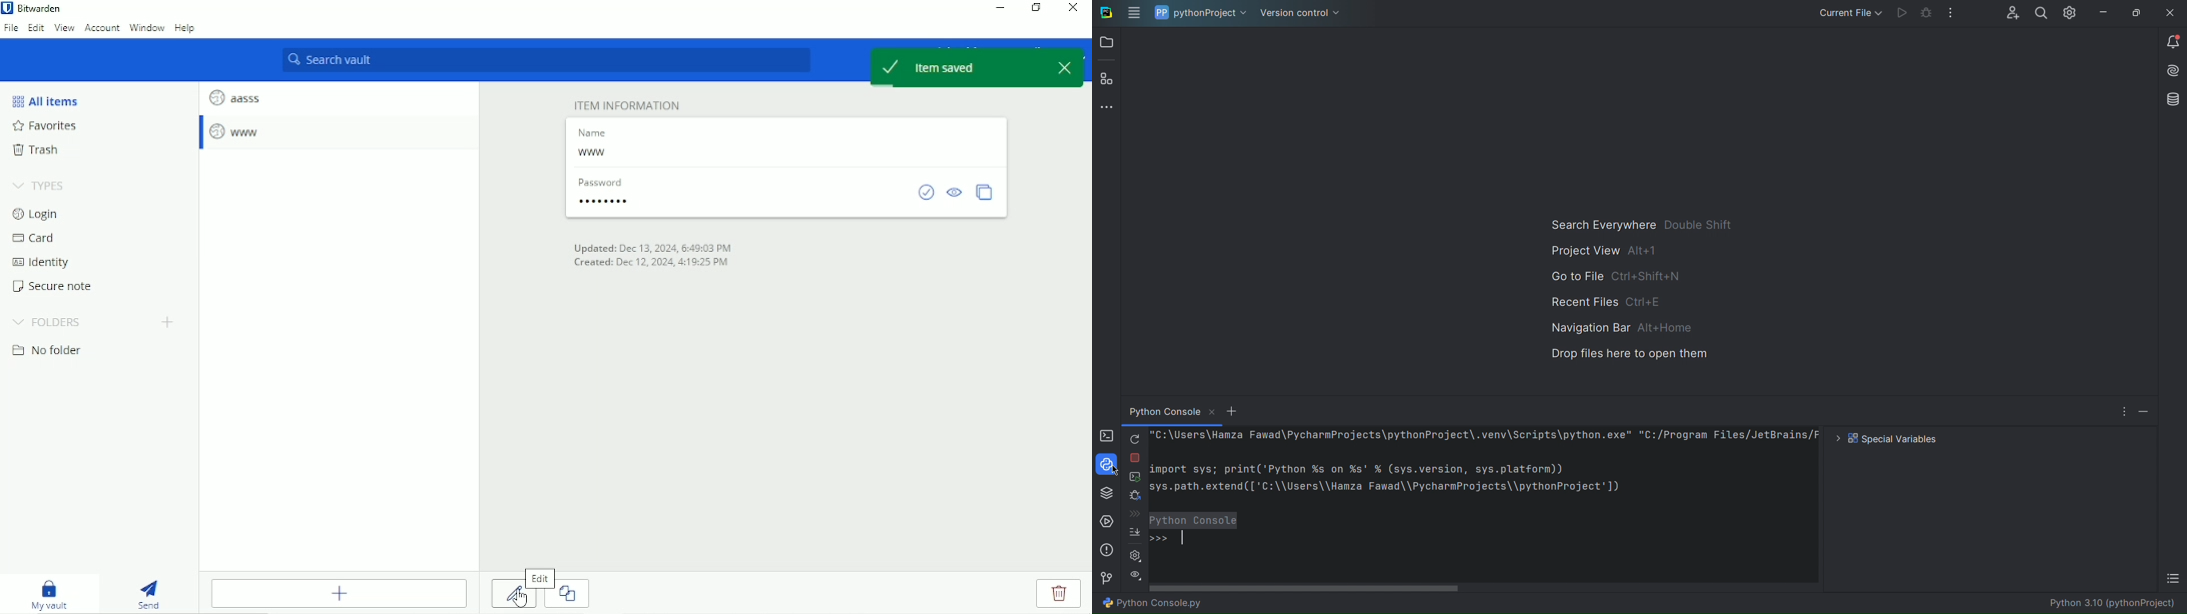  What do you see at coordinates (35, 214) in the screenshot?
I see `Login` at bounding box center [35, 214].